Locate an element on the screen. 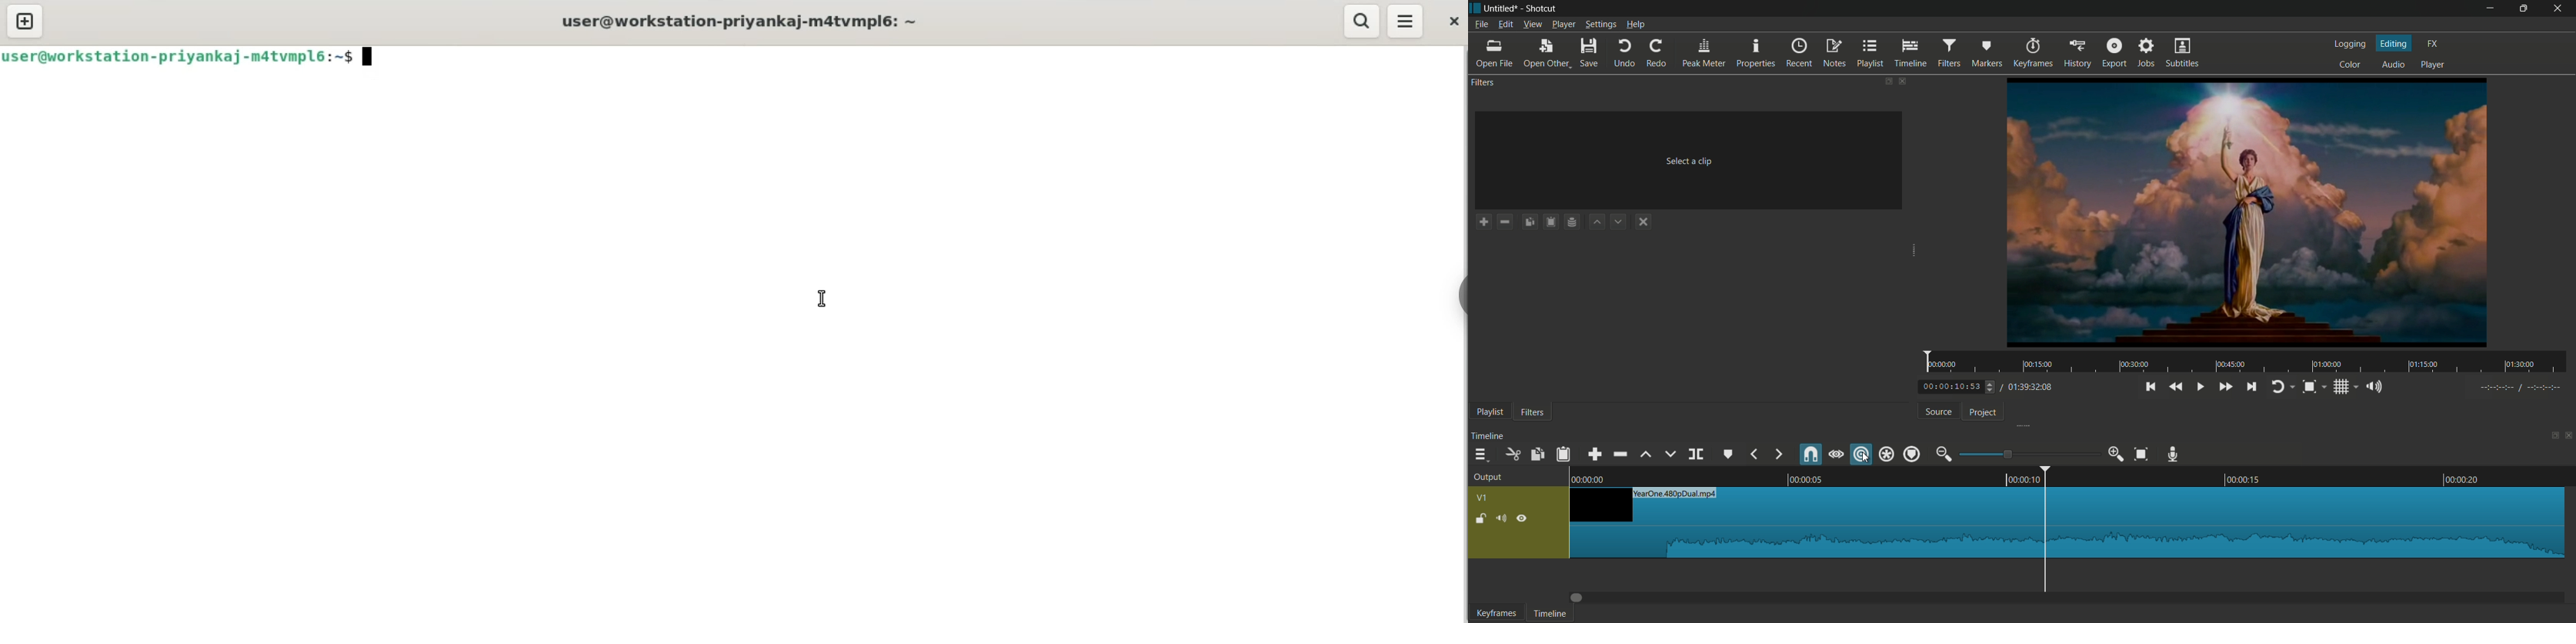 This screenshot has width=2576, height=644. close filters is located at coordinates (1903, 81).